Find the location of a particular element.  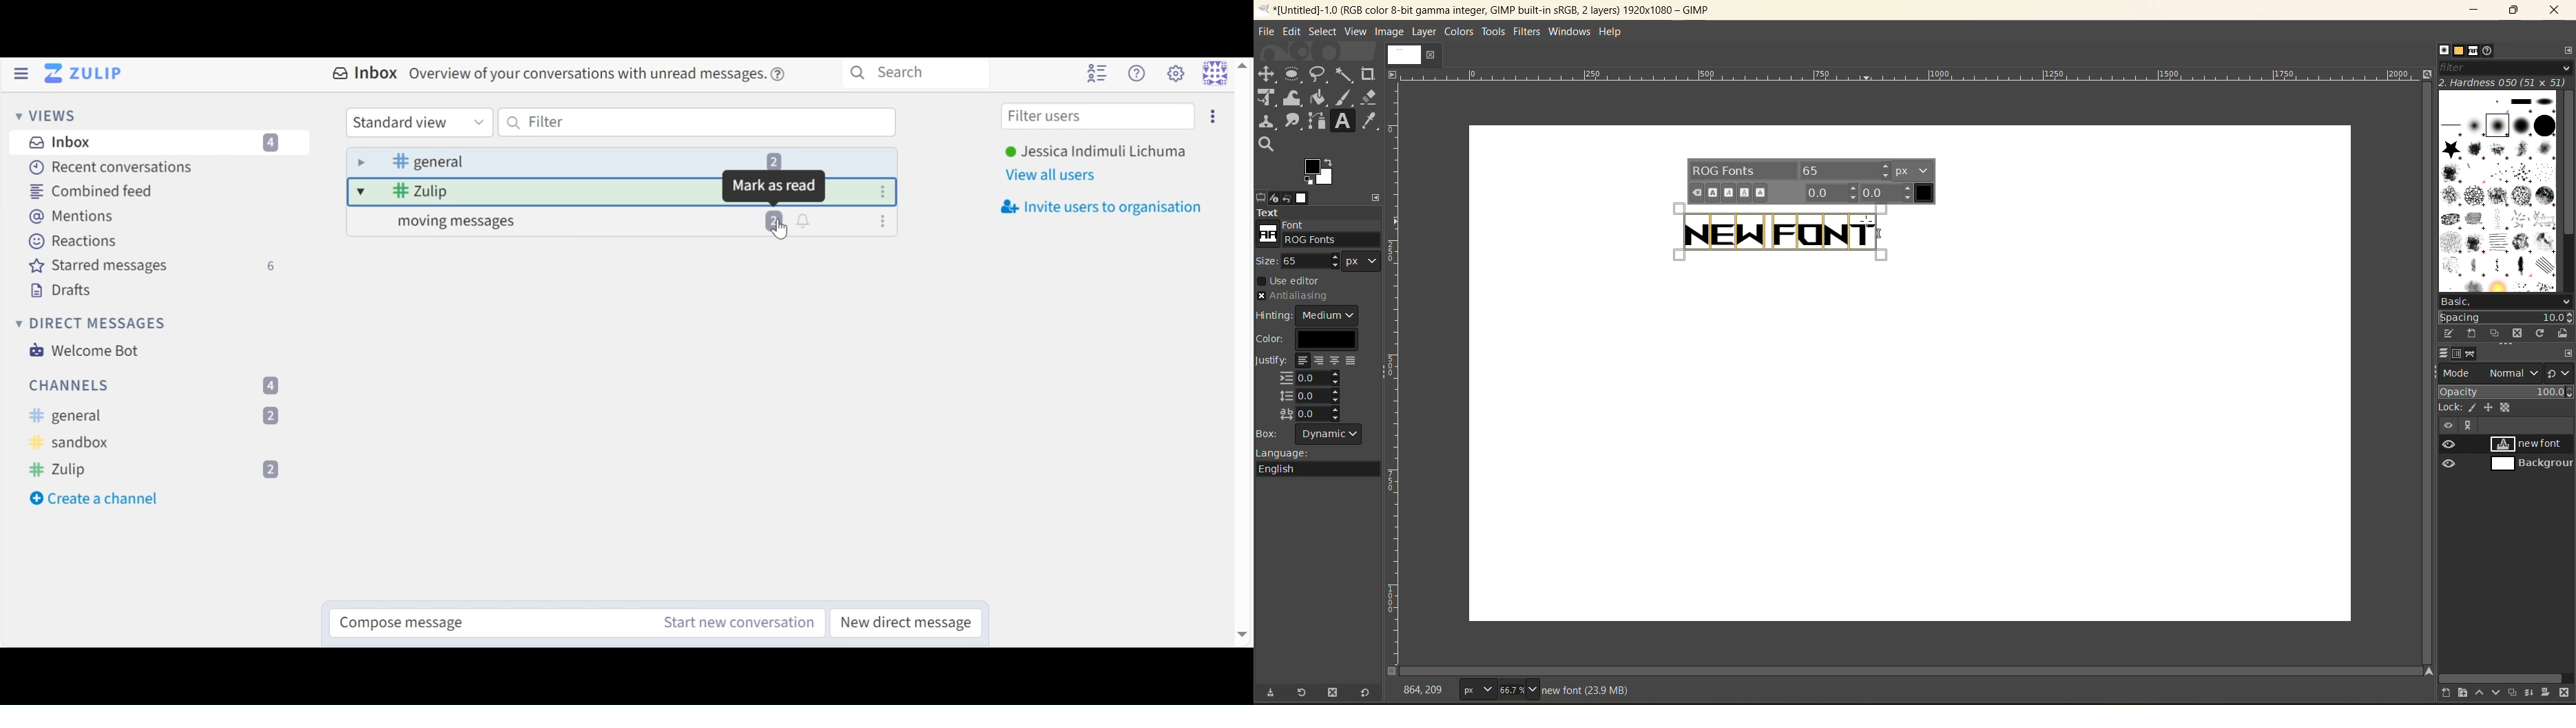

box is located at coordinates (1318, 433).